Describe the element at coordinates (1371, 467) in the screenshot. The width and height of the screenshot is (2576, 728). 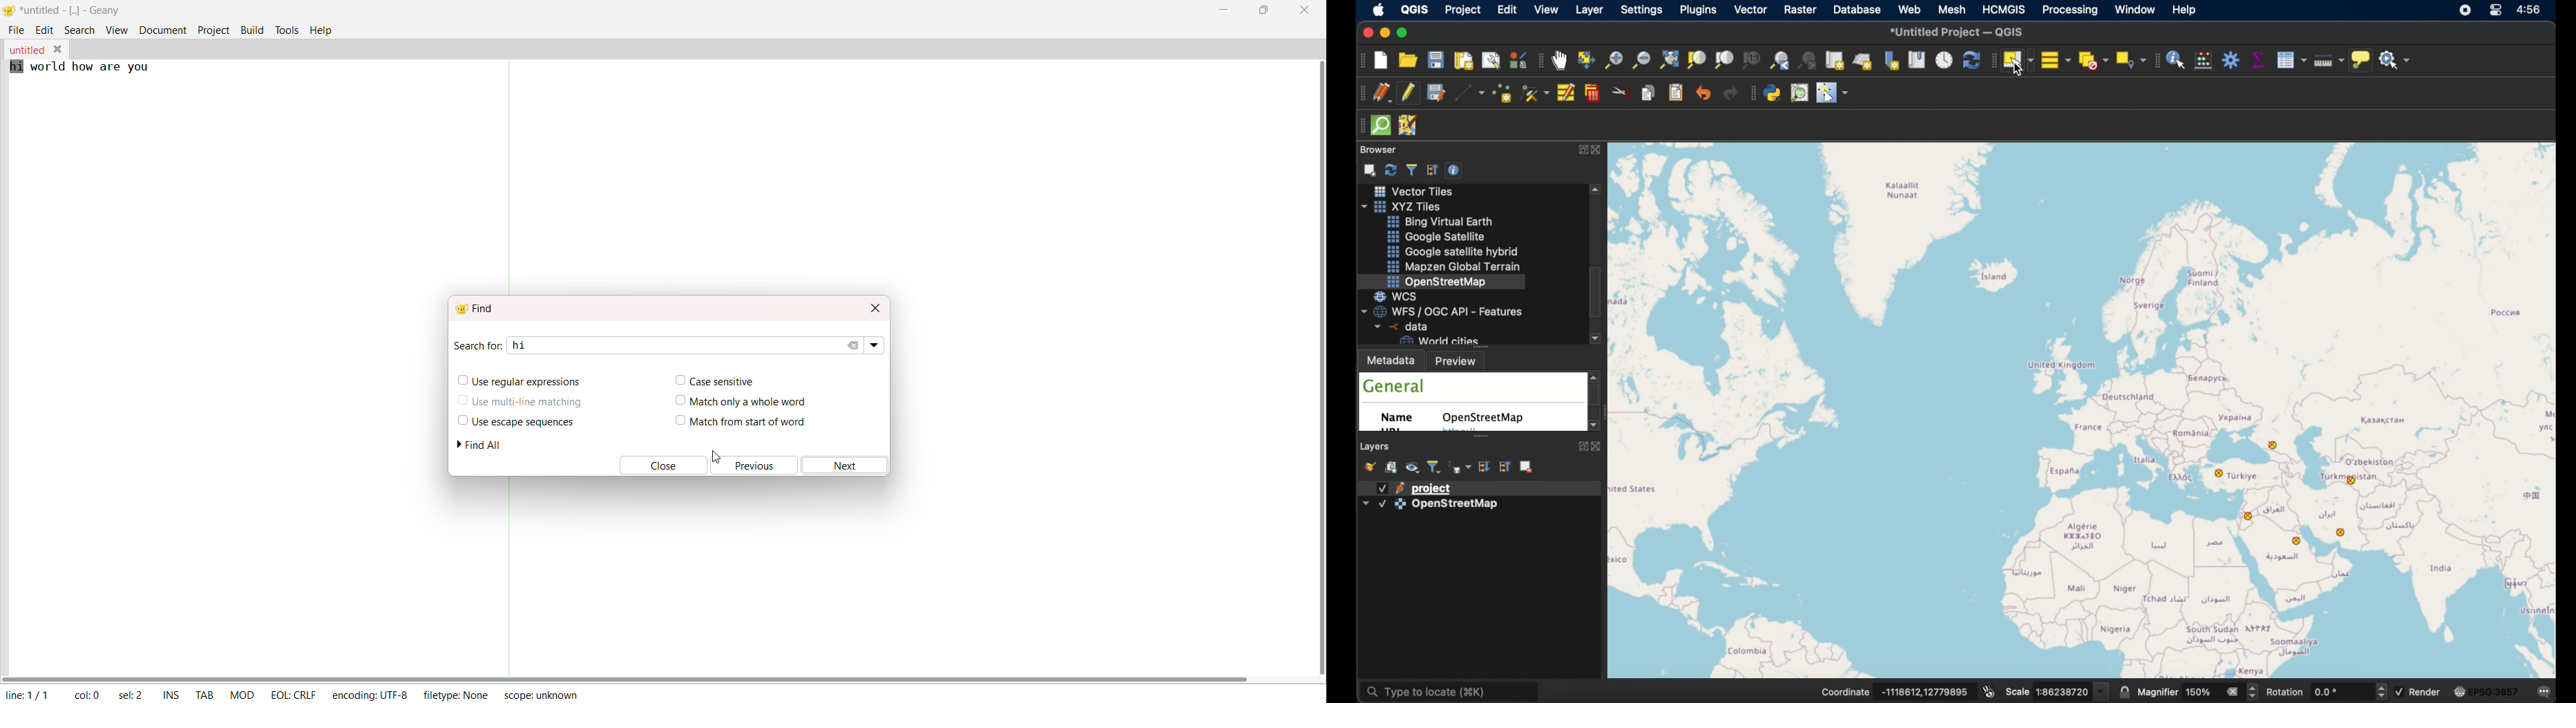
I see `open layer styling panel` at that location.